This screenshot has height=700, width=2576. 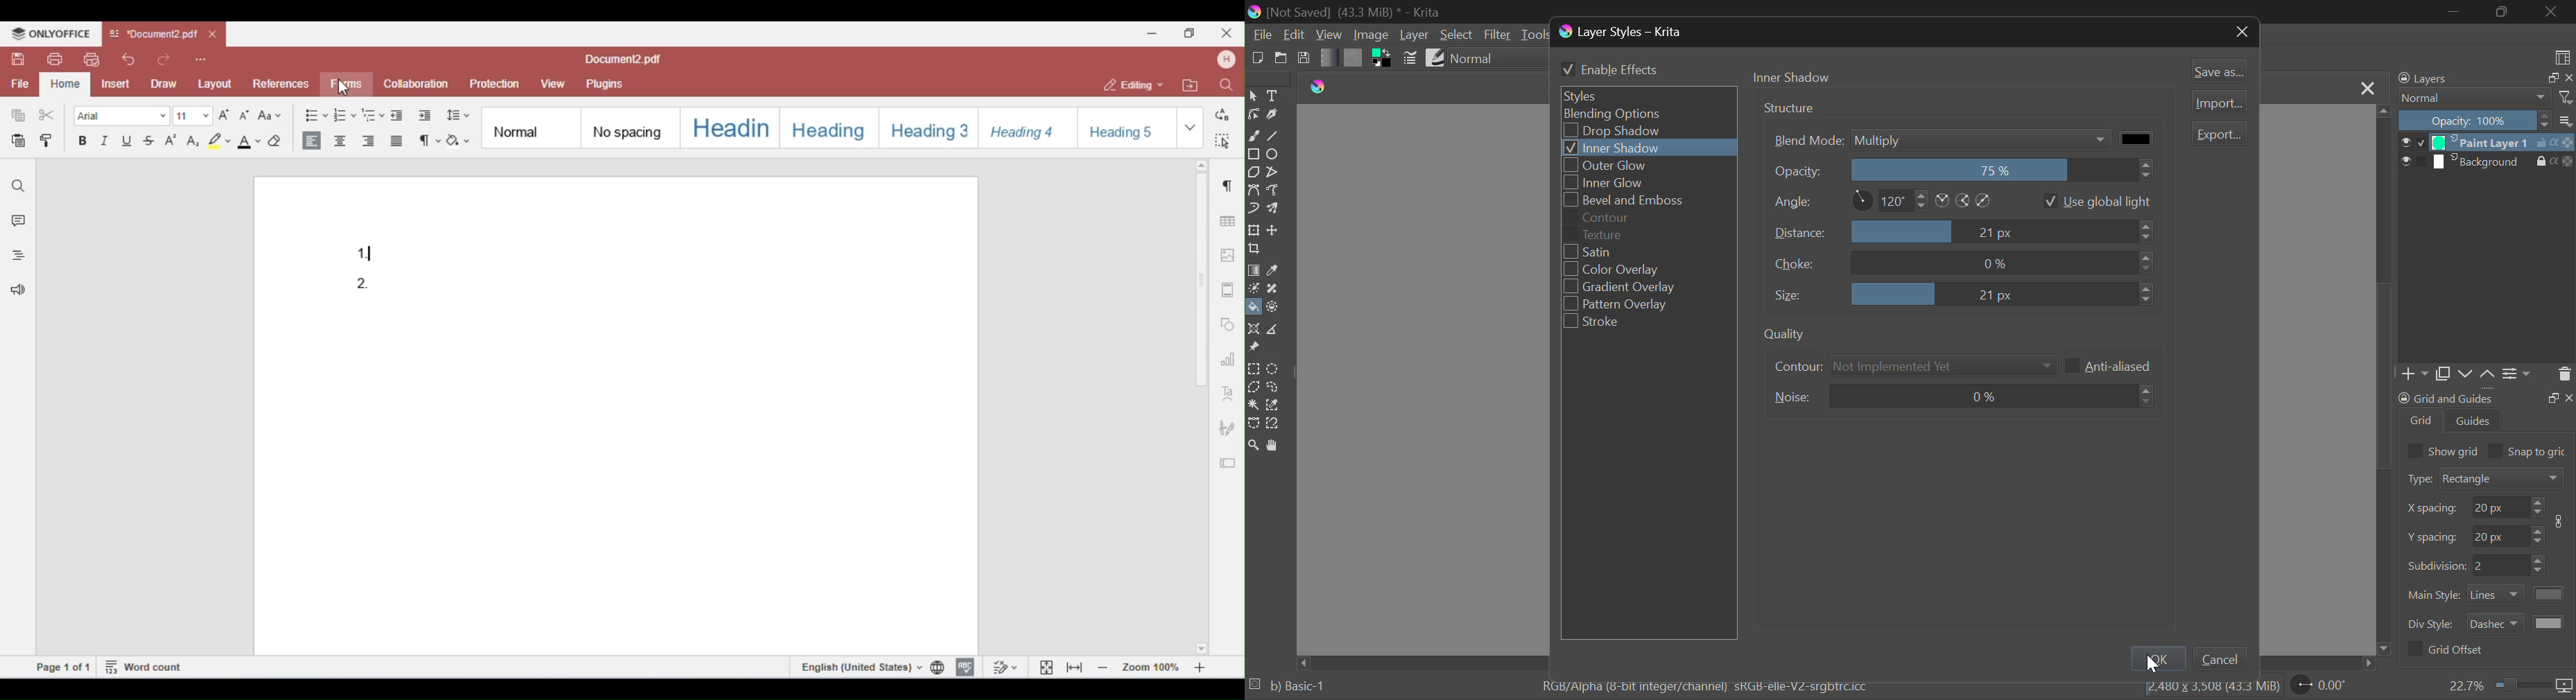 I want to click on Choose Workspace, so click(x=2561, y=58).